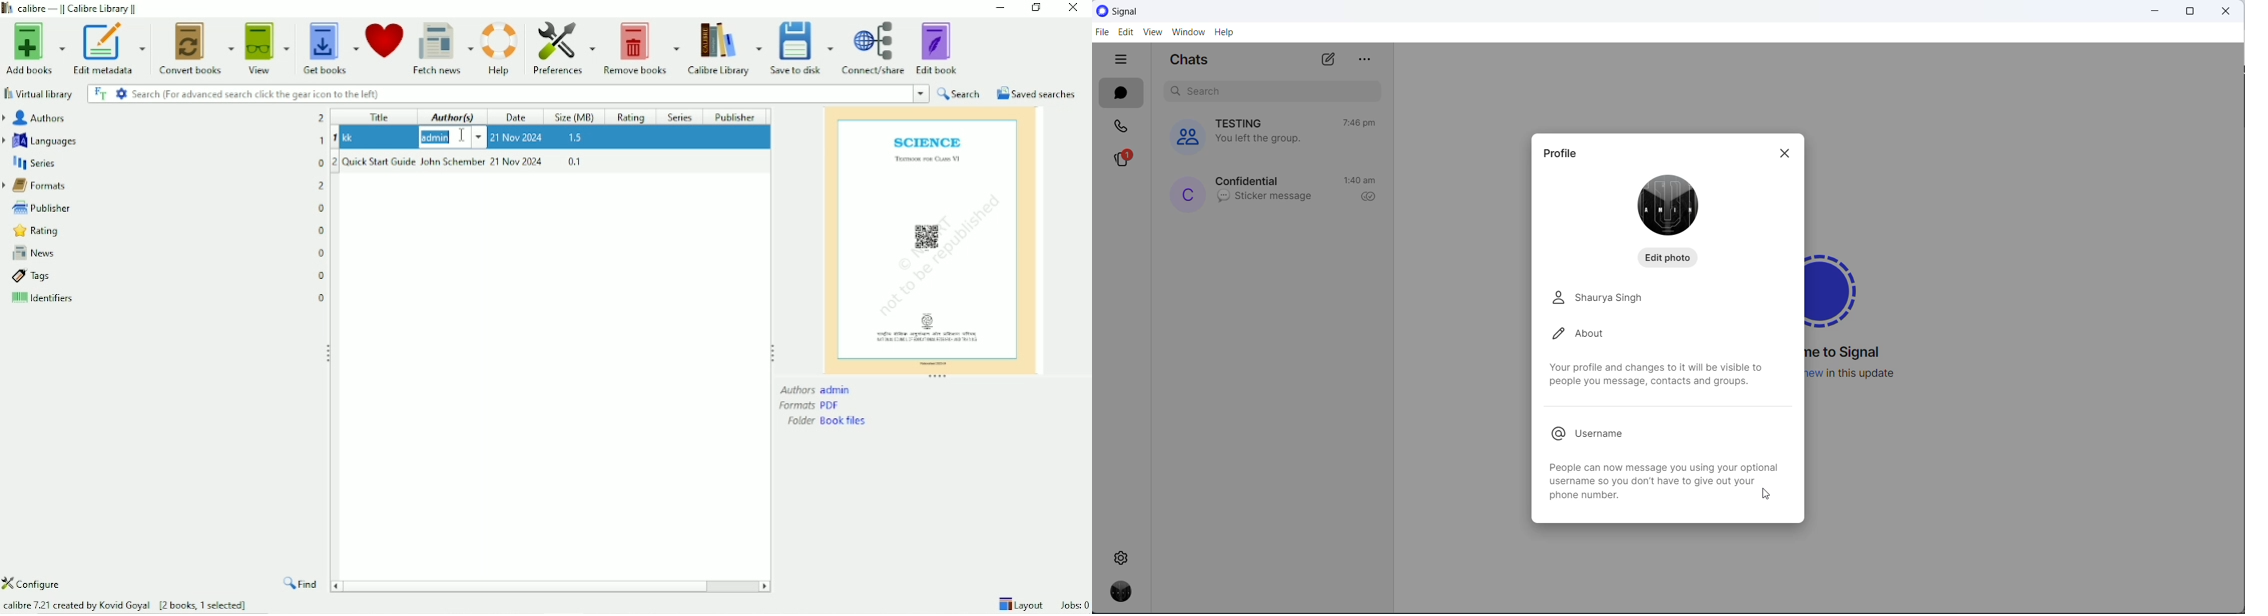 The image size is (2268, 616). Describe the element at coordinates (162, 186) in the screenshot. I see `Formats` at that location.